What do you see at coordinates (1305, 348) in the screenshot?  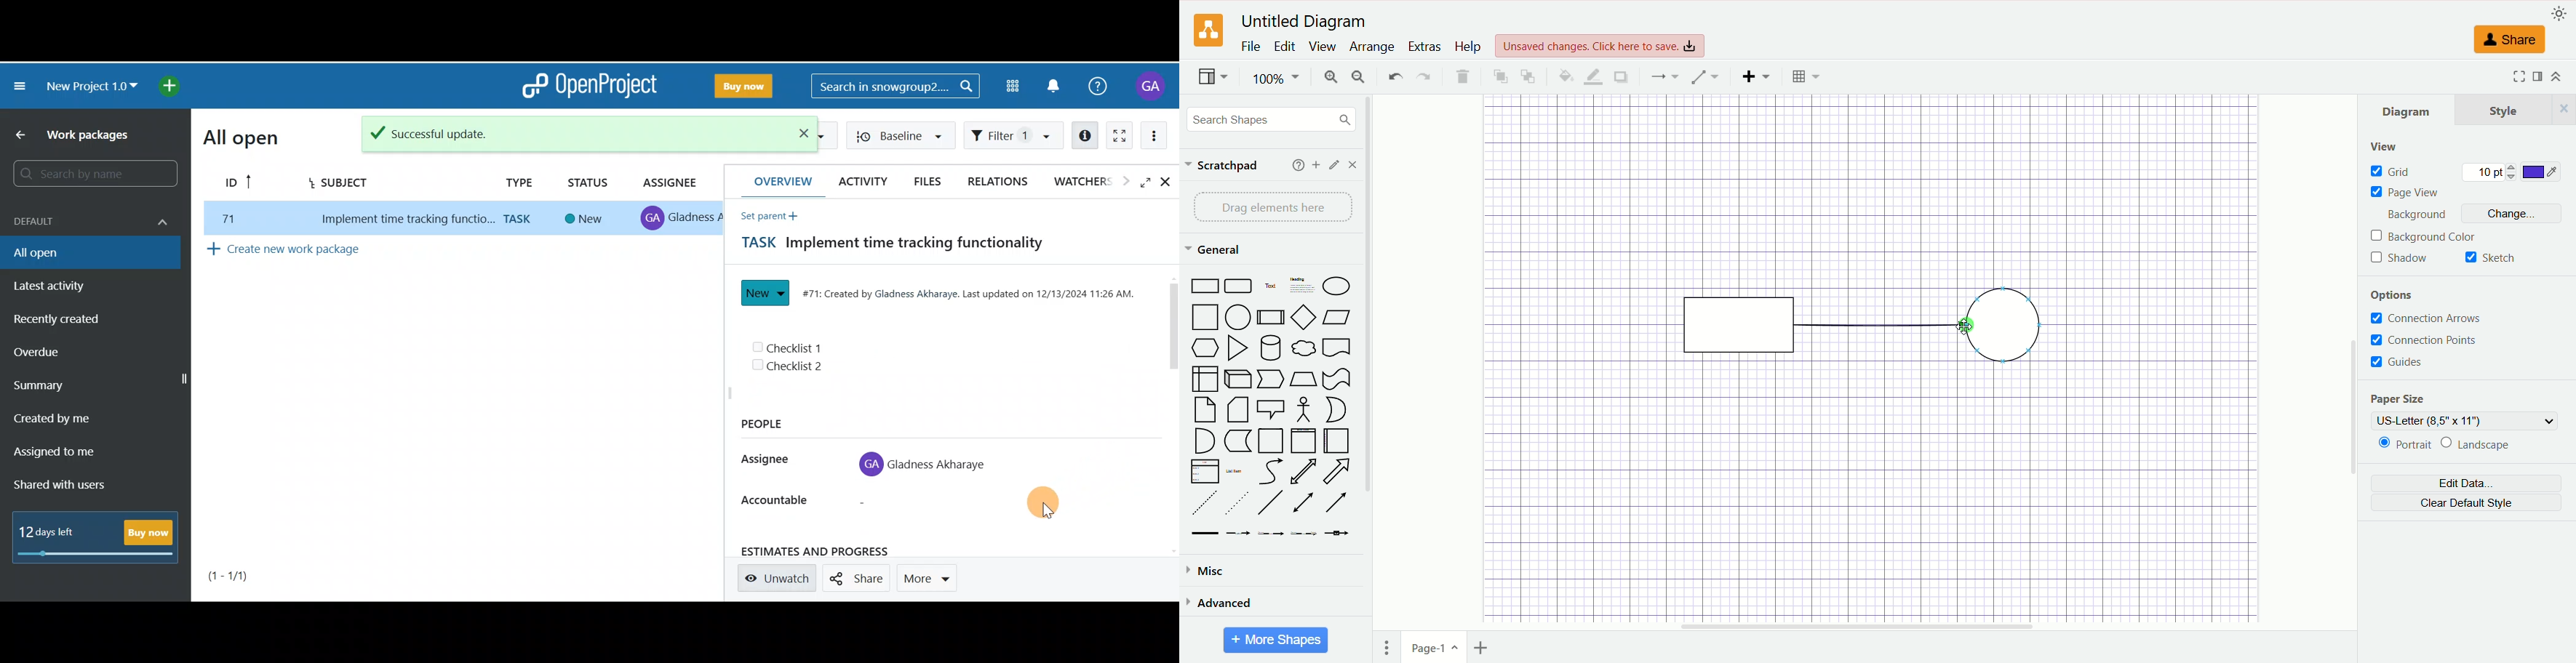 I see `Thought Bubble` at bounding box center [1305, 348].